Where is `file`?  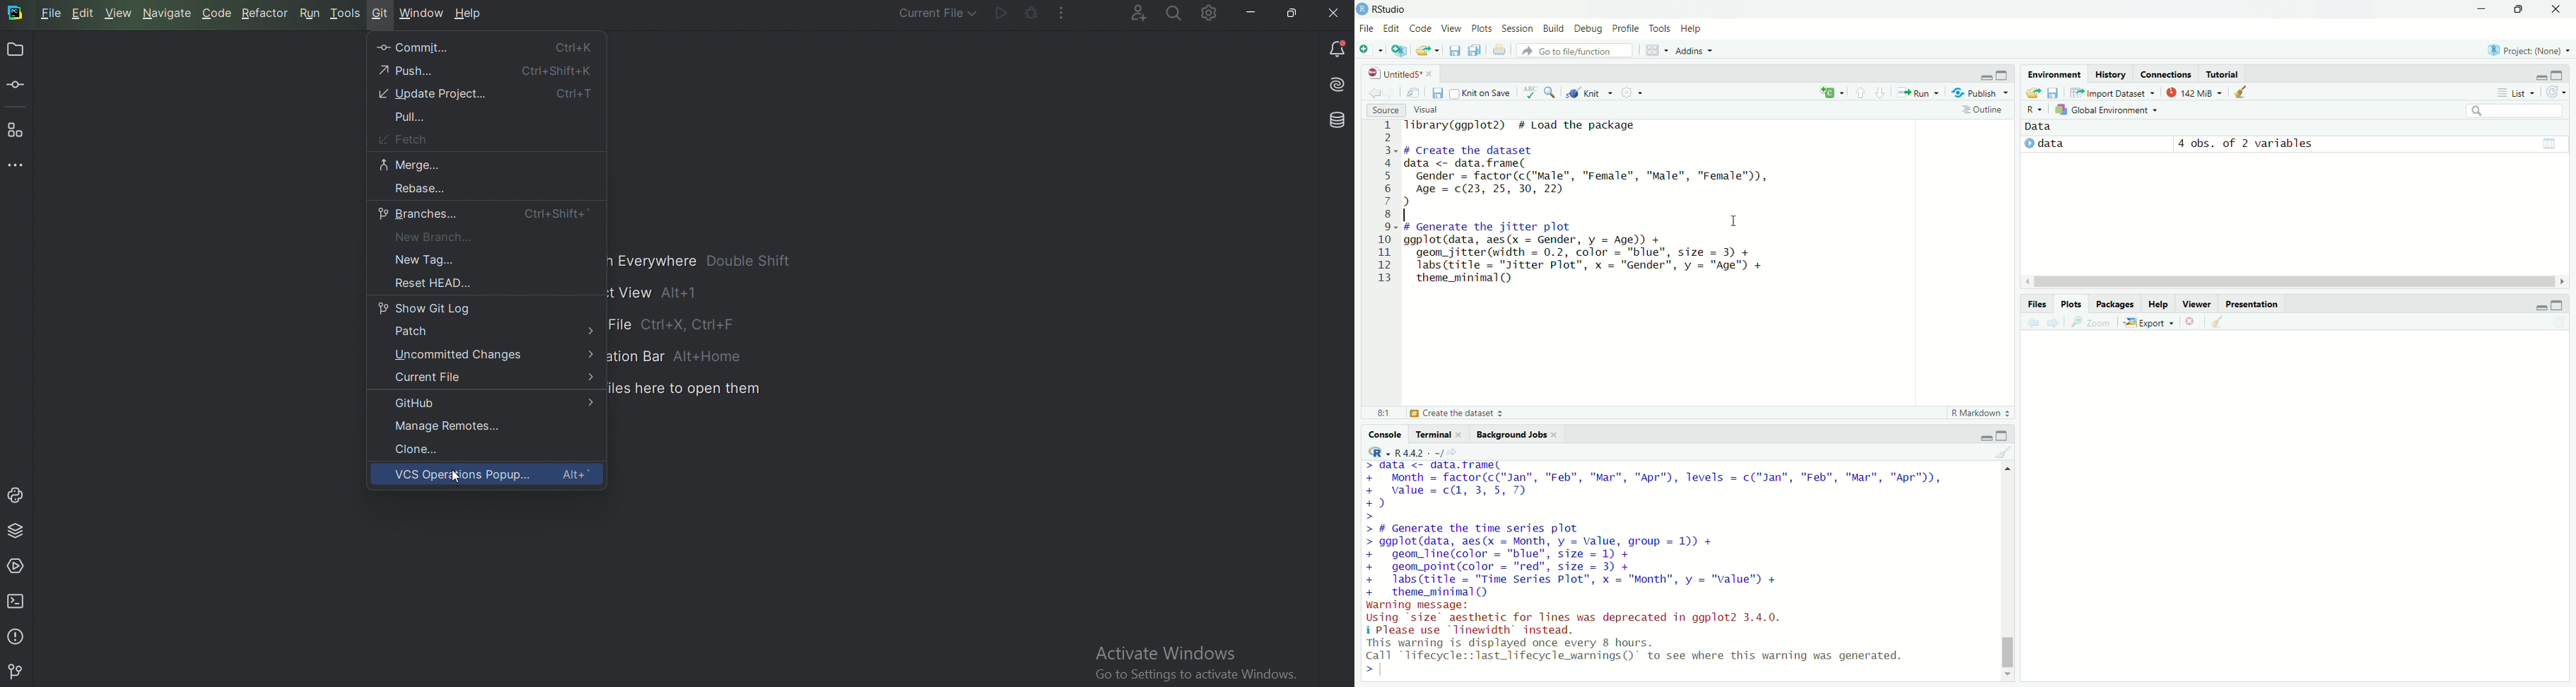 file is located at coordinates (1366, 29).